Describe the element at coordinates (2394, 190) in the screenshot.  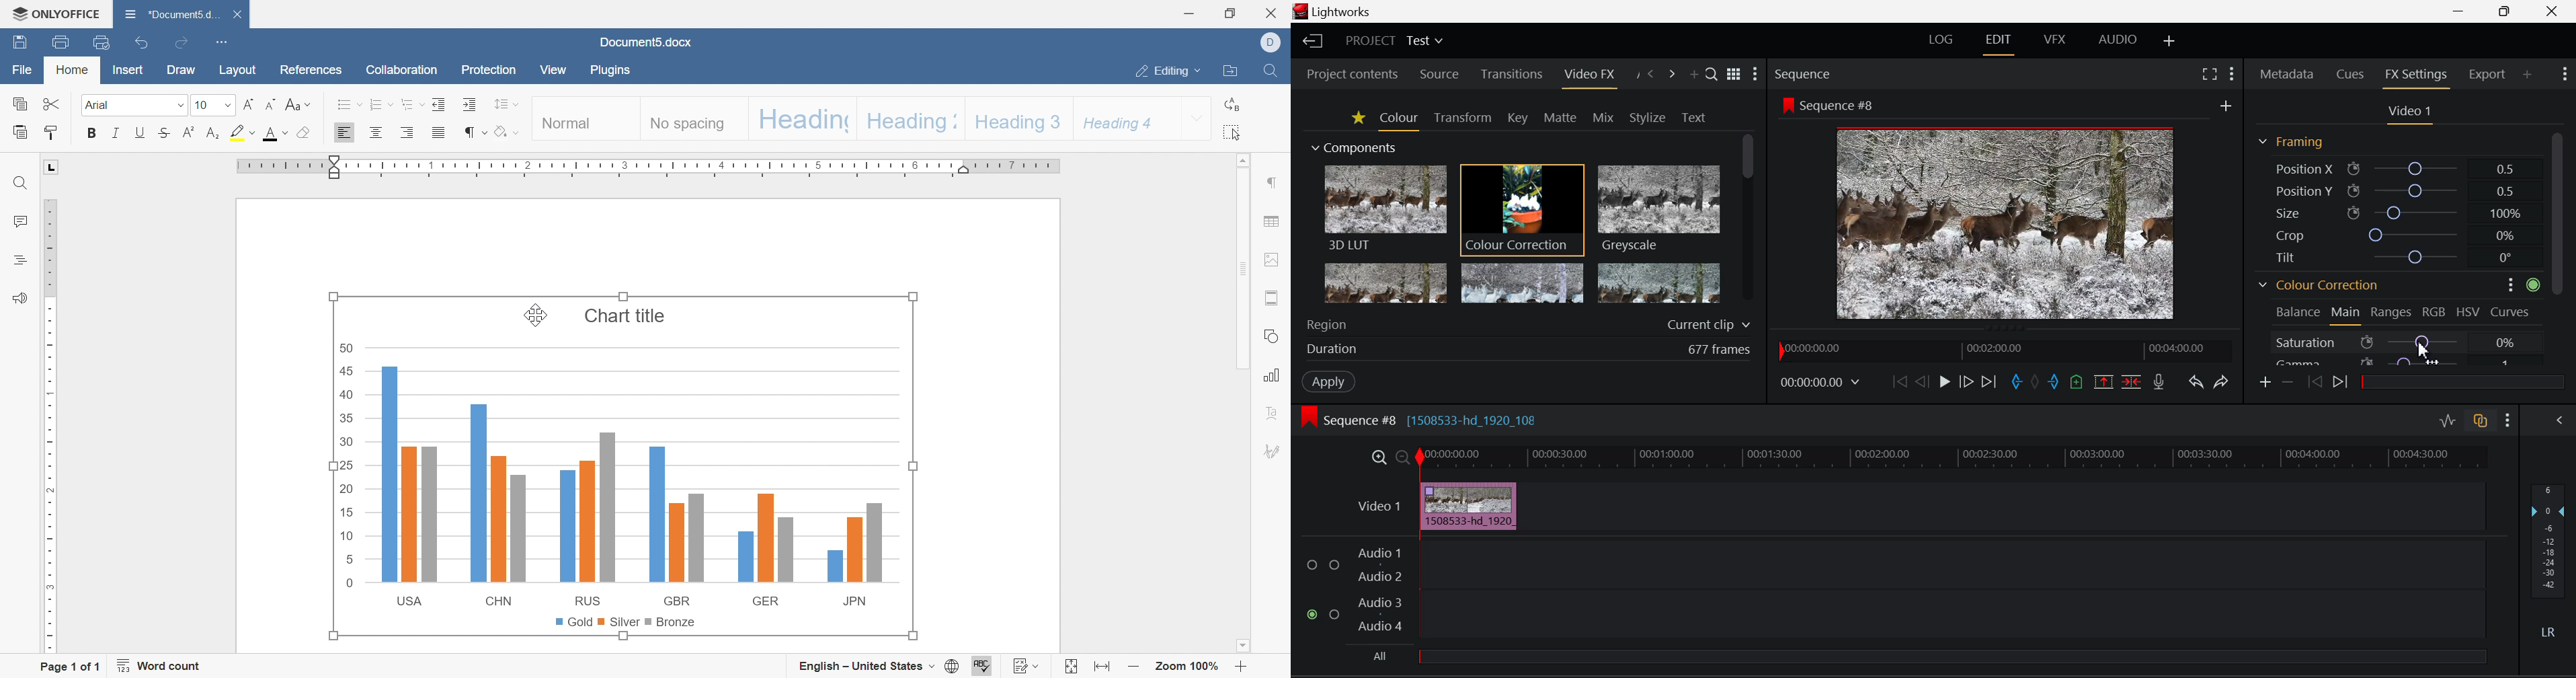
I see `Position Y` at that location.